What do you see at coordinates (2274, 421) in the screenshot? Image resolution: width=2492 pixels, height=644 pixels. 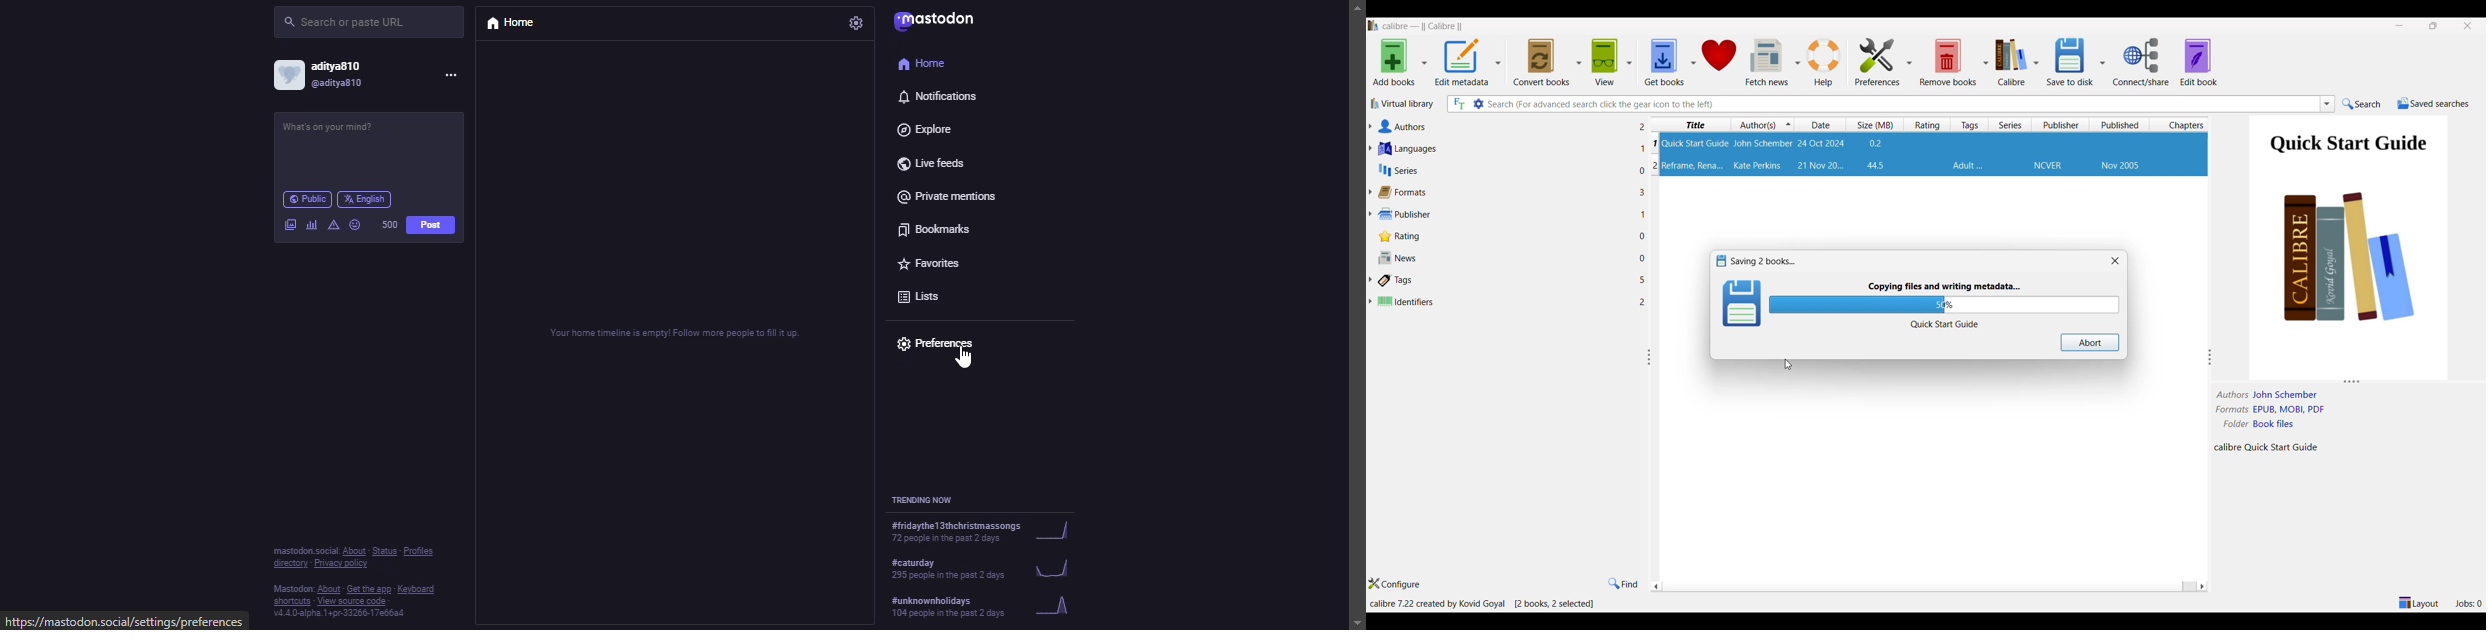 I see `Book details` at bounding box center [2274, 421].